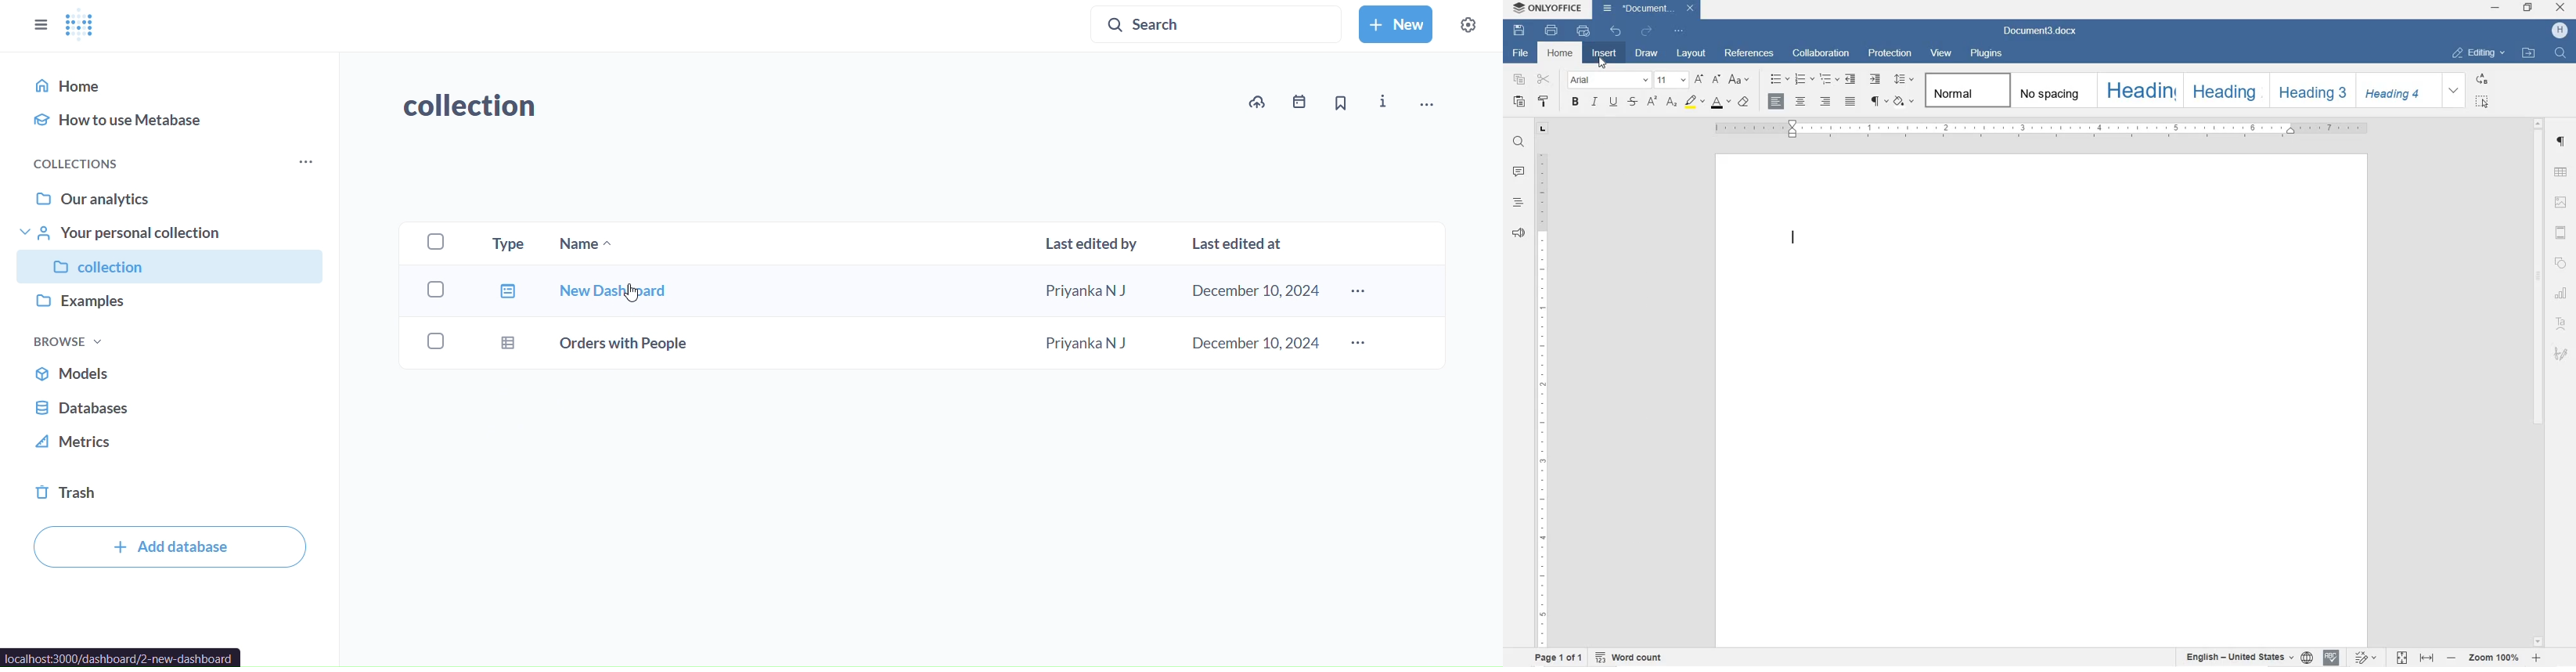  I want to click on FONT SIZE, so click(1672, 81).